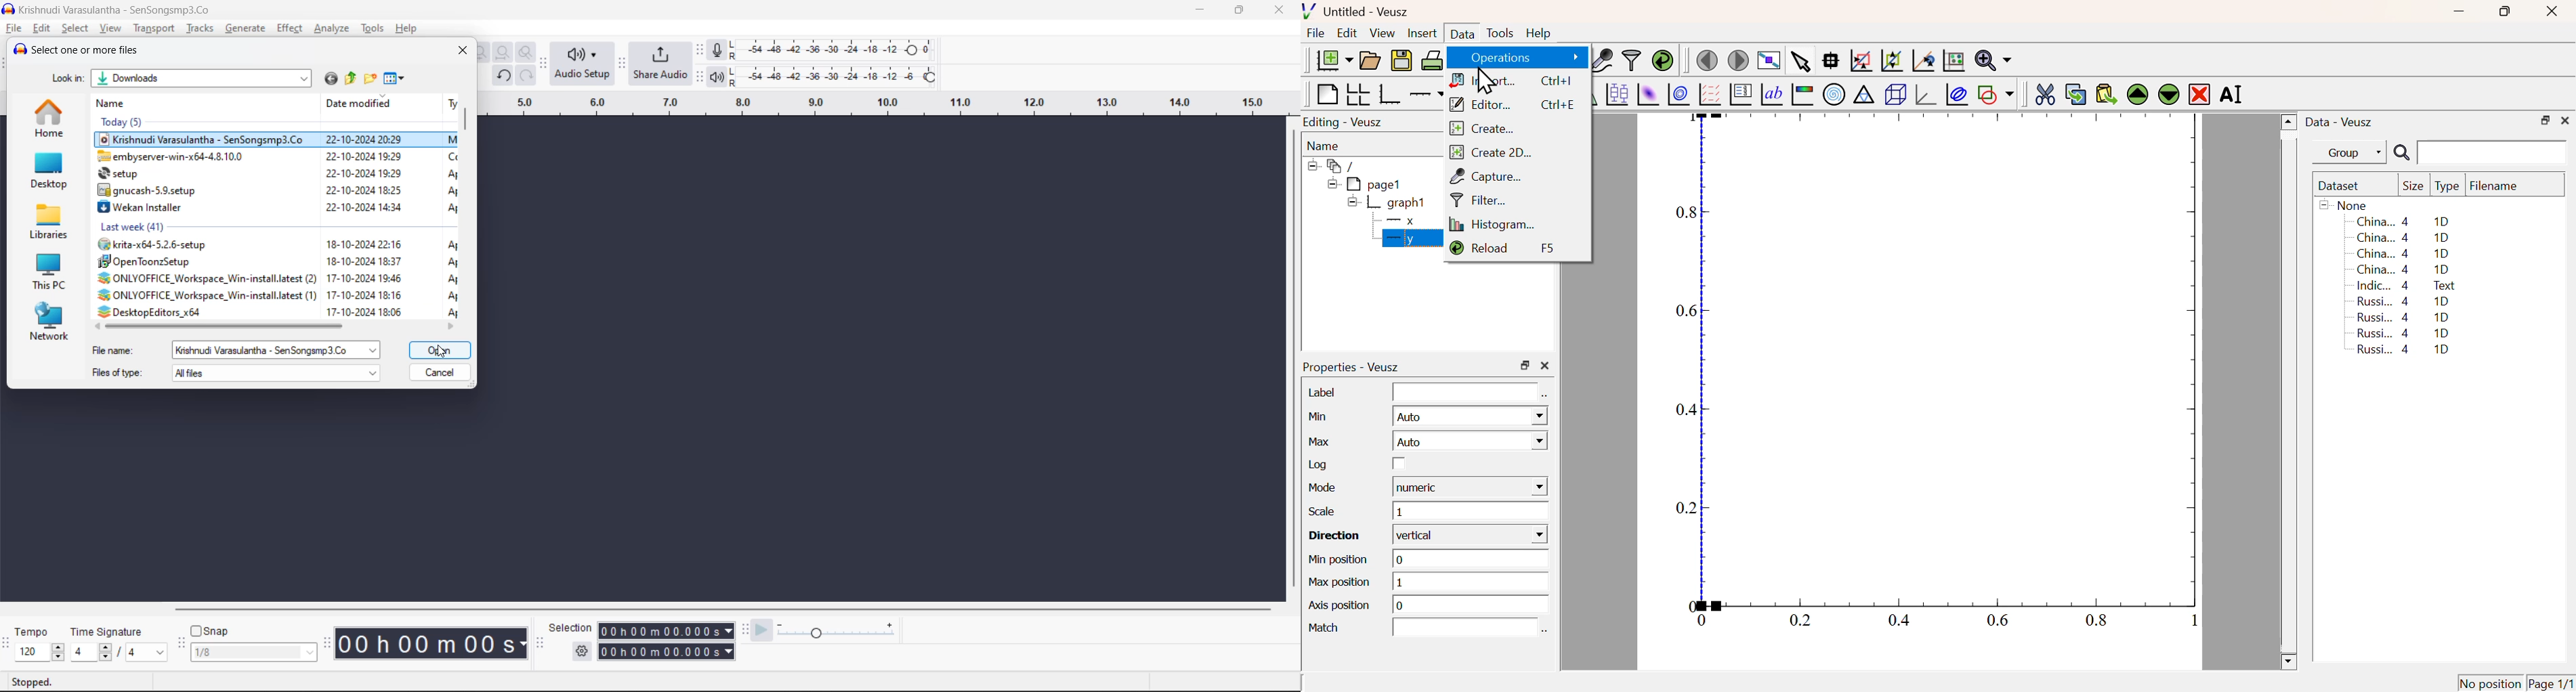 This screenshot has height=700, width=2576. What do you see at coordinates (276, 243) in the screenshot?
I see `(#® krita-x64-5.2.6-setup 18-10-2024 22:16 A` at bounding box center [276, 243].